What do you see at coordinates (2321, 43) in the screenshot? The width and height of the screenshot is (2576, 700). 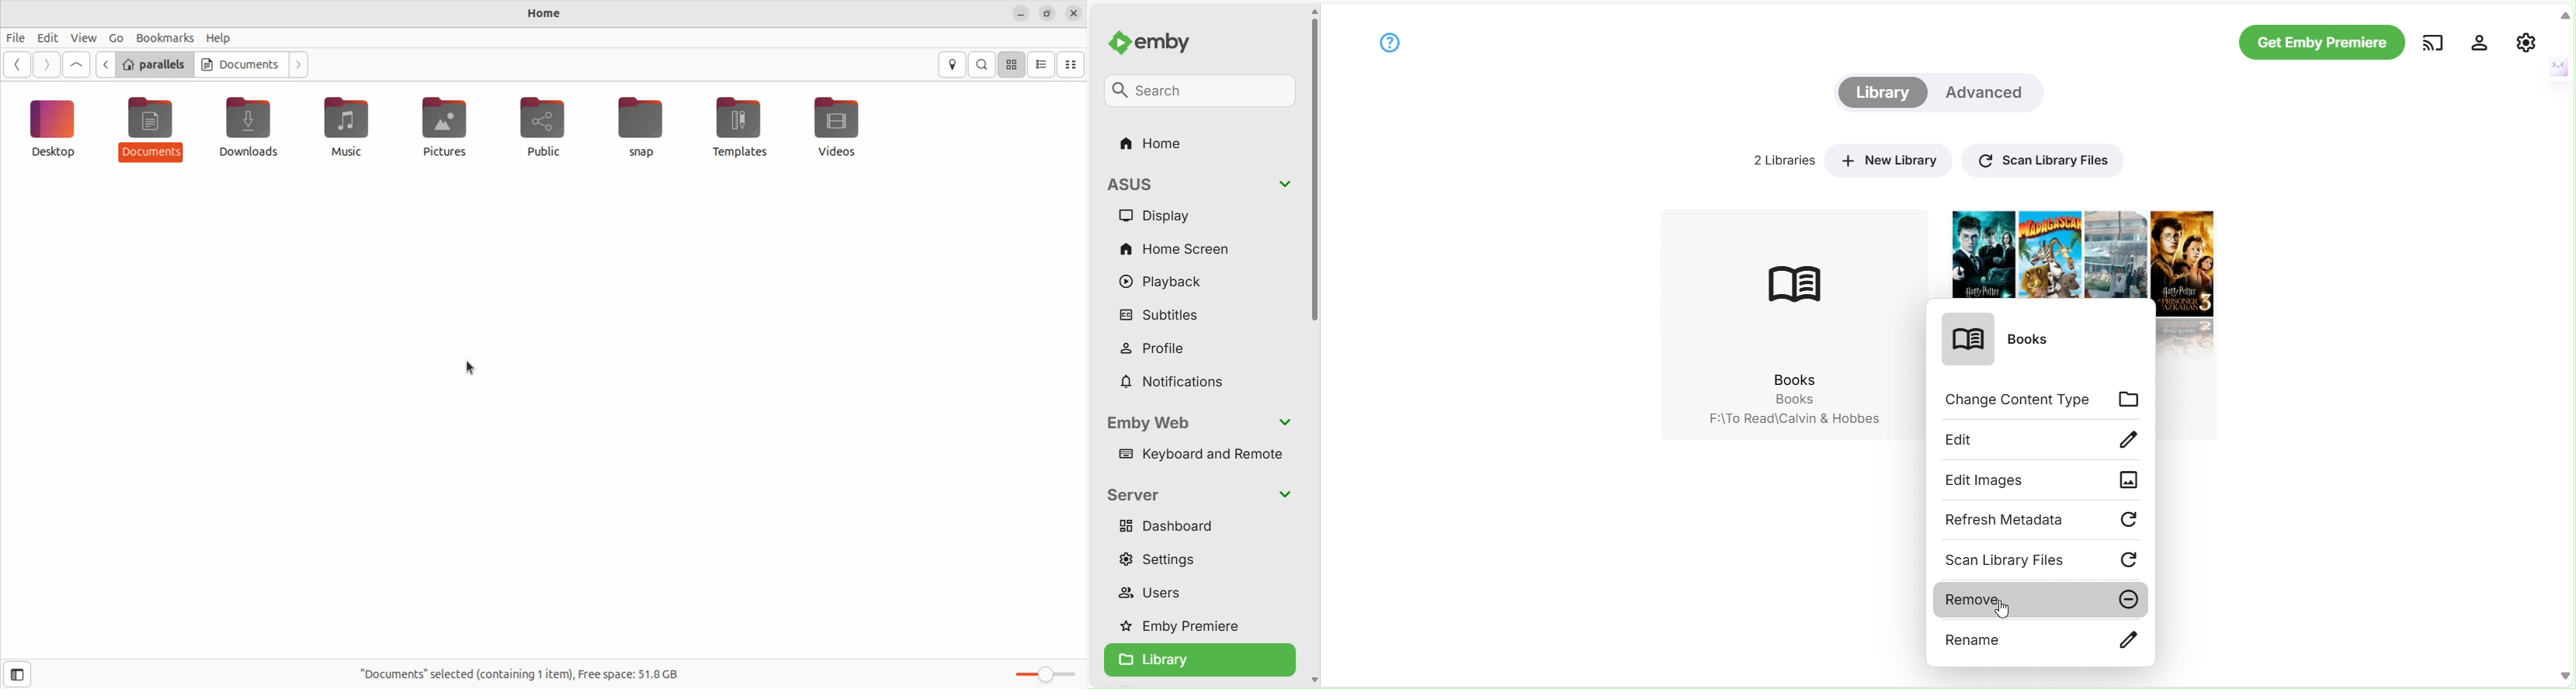 I see `Get Emby Premier` at bounding box center [2321, 43].